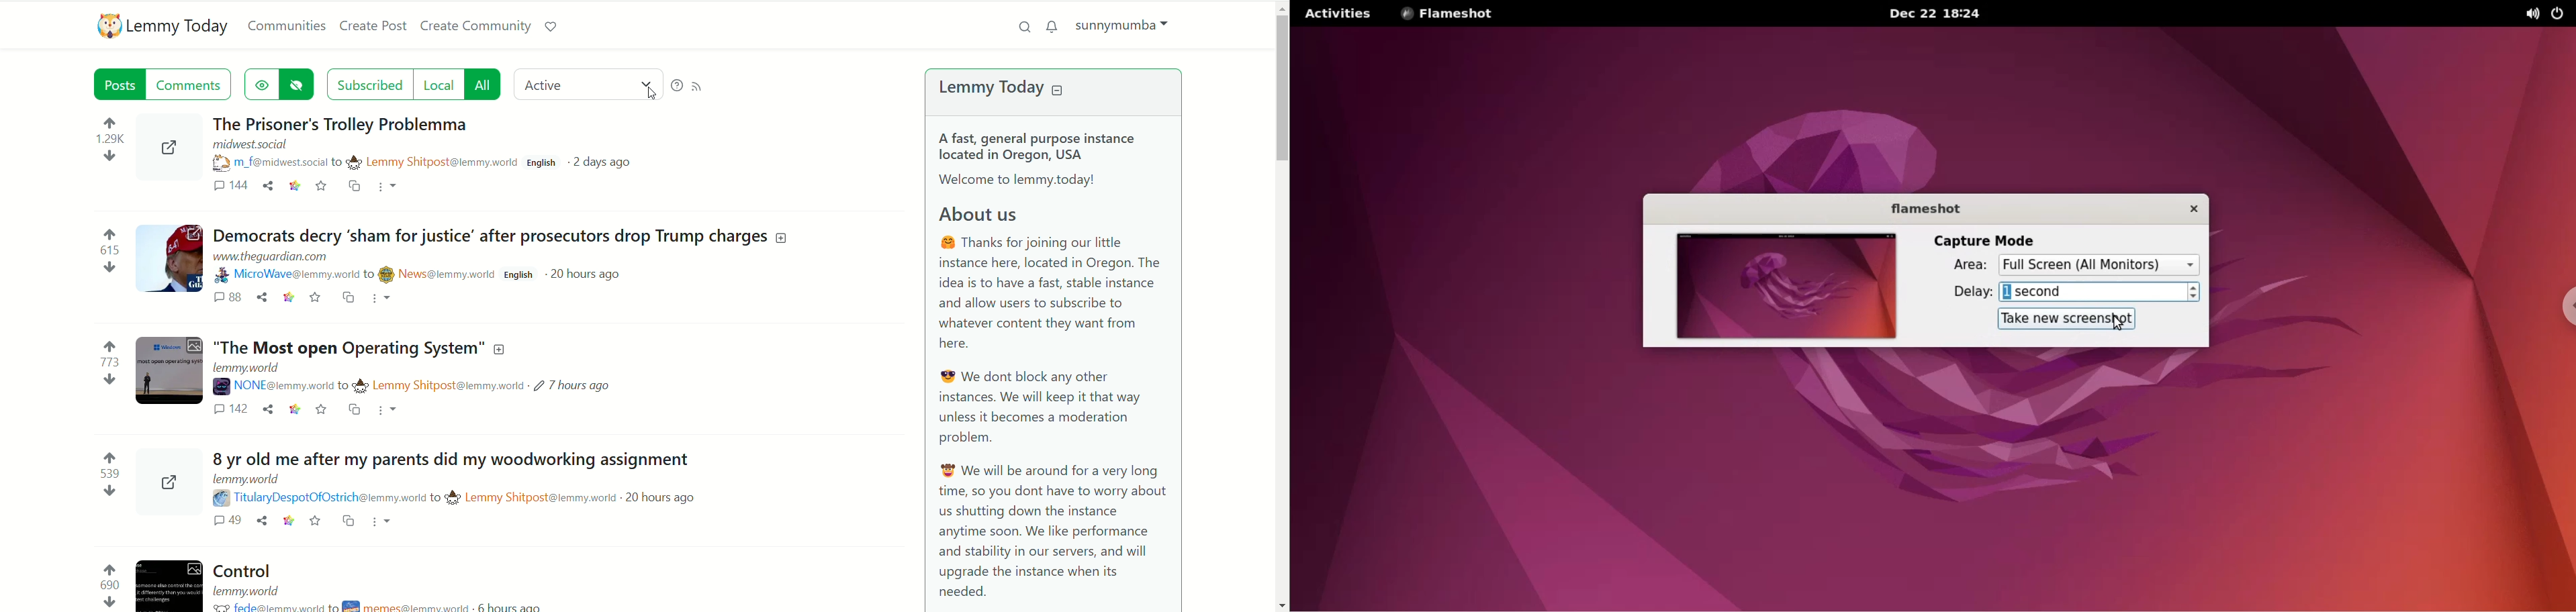  I want to click on local, so click(436, 85).